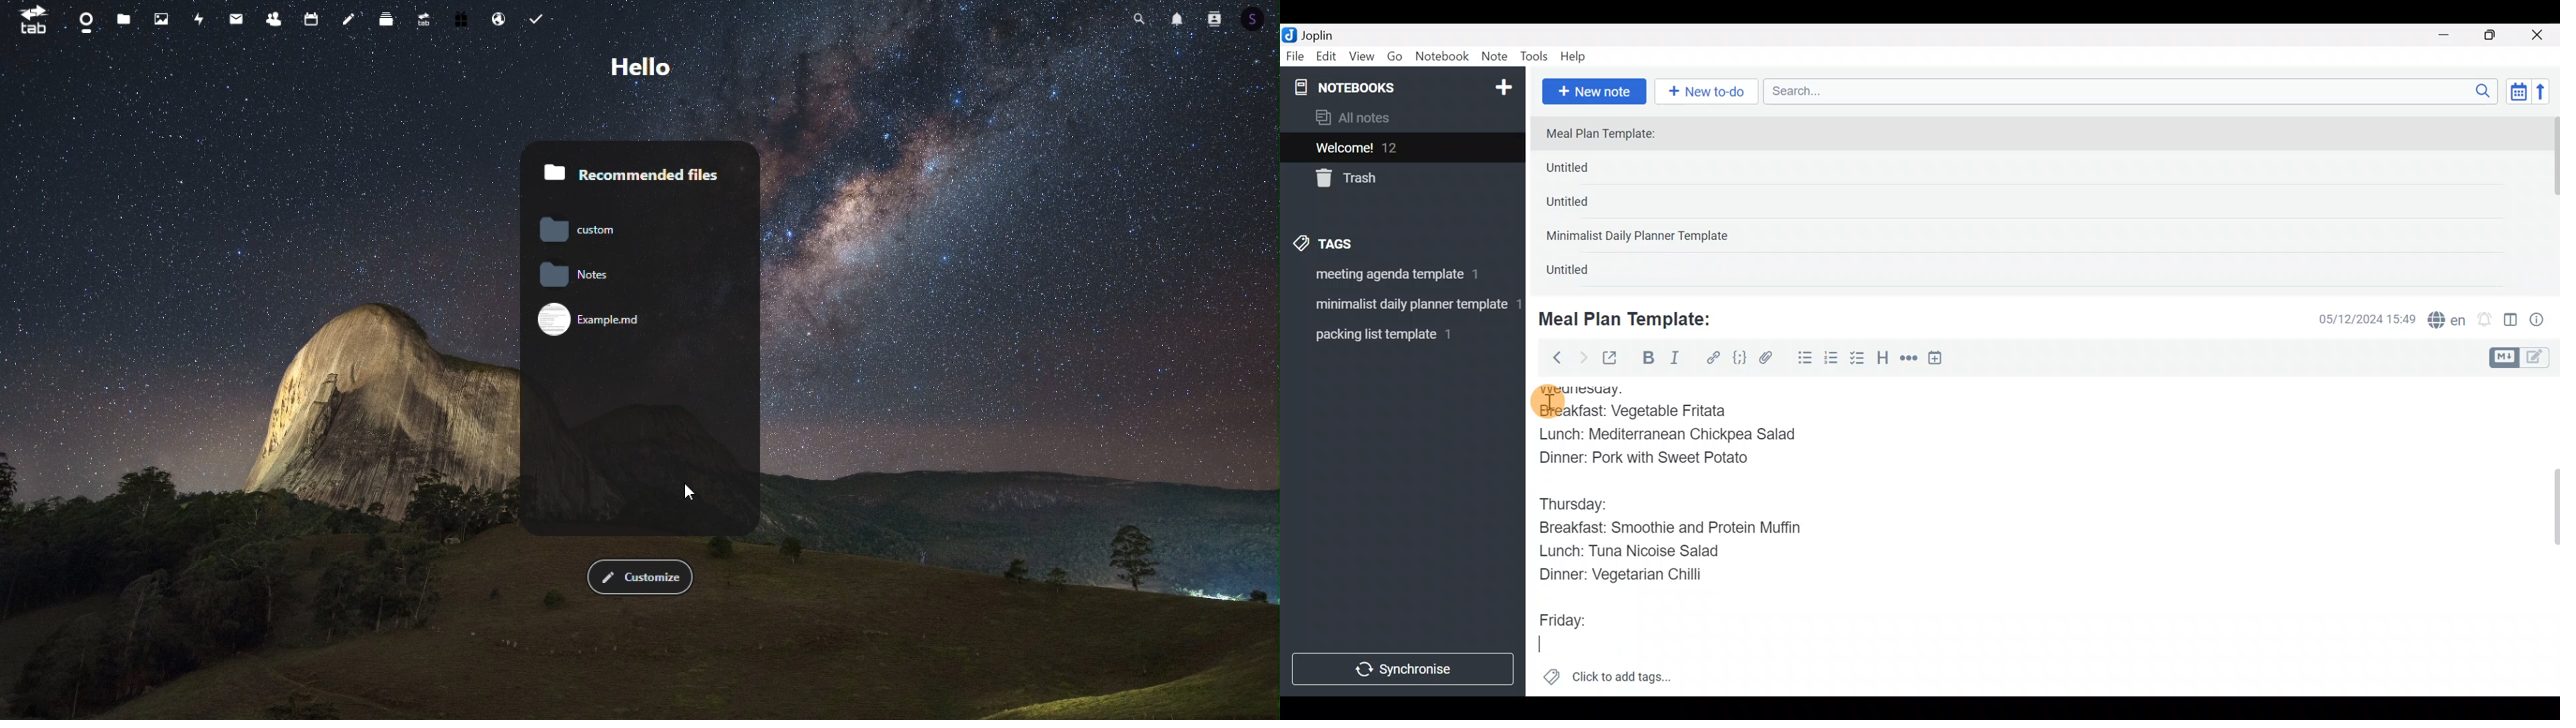  I want to click on activity, so click(198, 17).